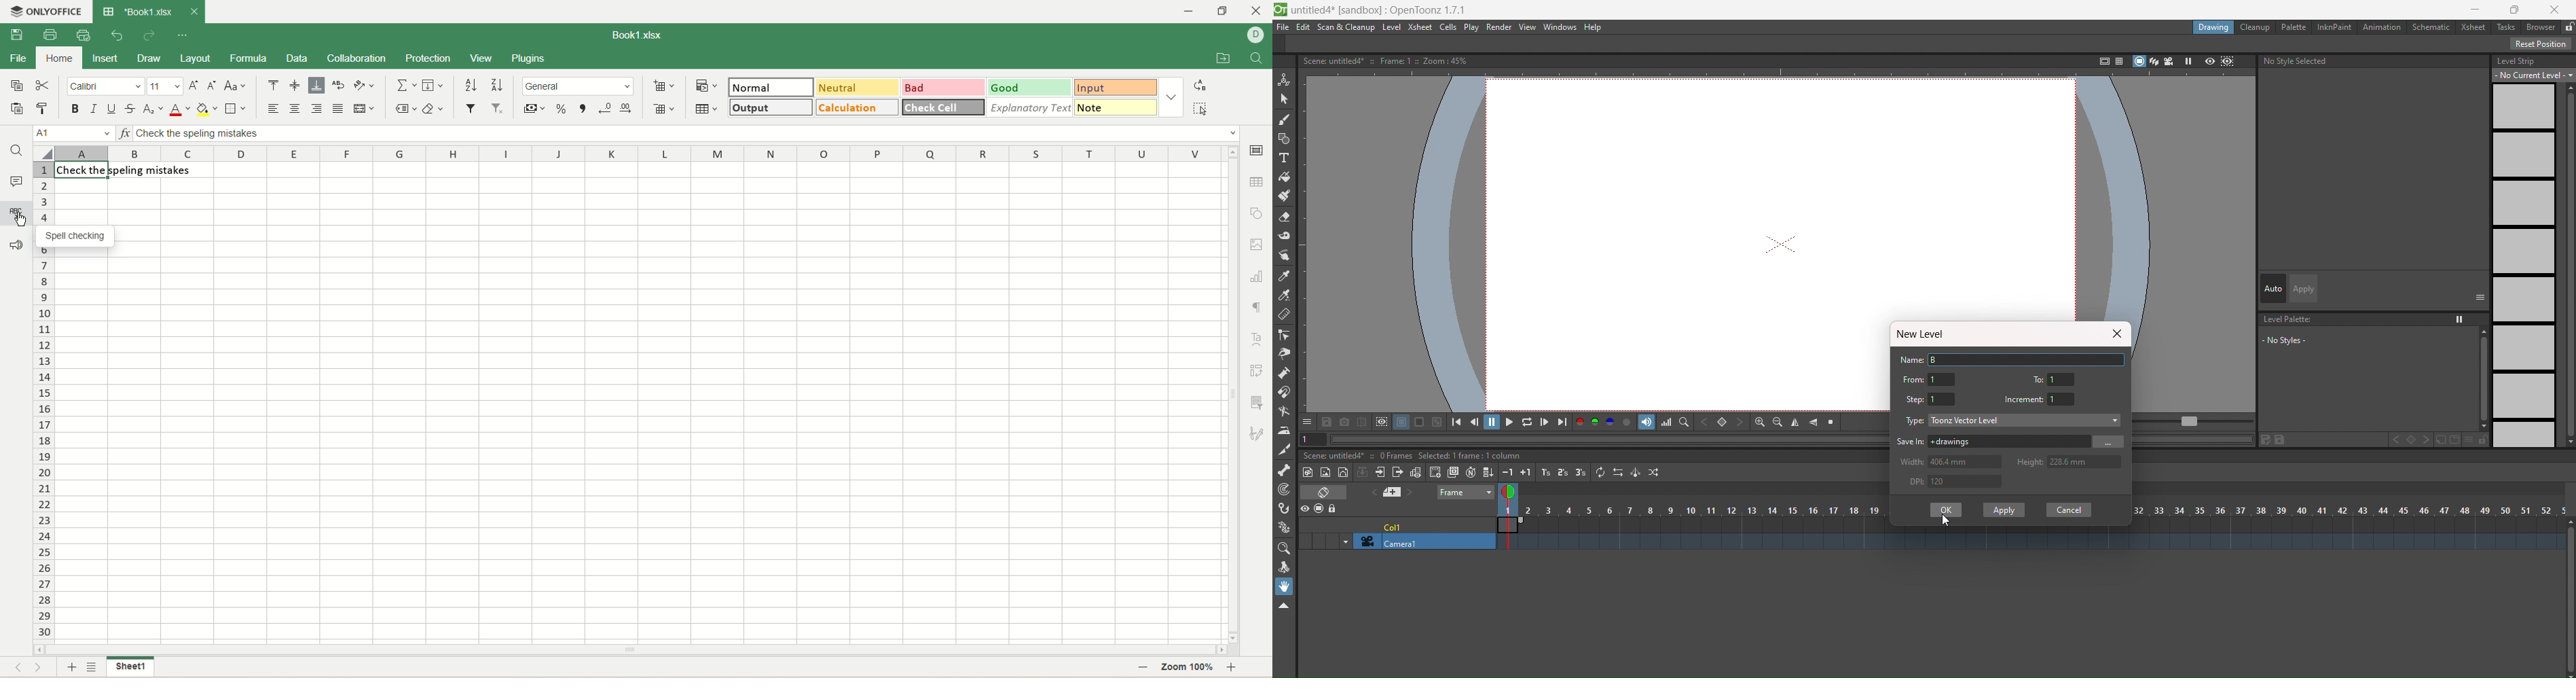 The image size is (2576, 700). I want to click on select all, so click(1201, 107).